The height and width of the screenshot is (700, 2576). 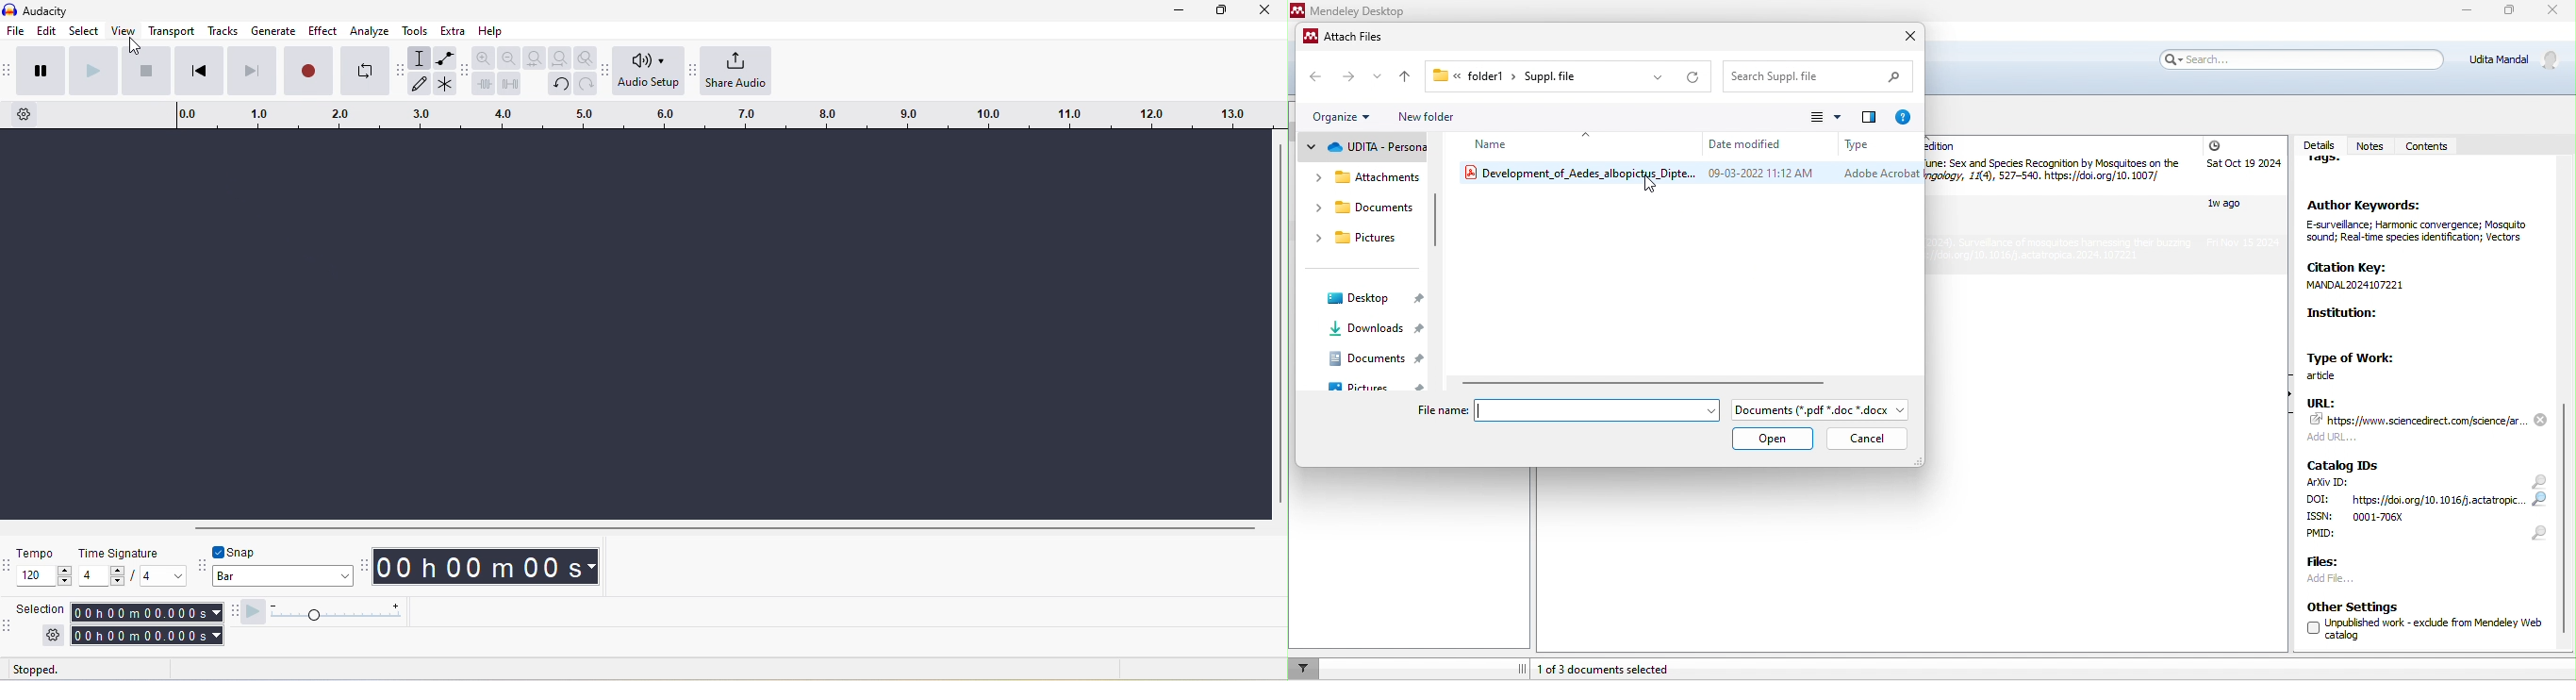 I want to click on open, so click(x=1774, y=439).